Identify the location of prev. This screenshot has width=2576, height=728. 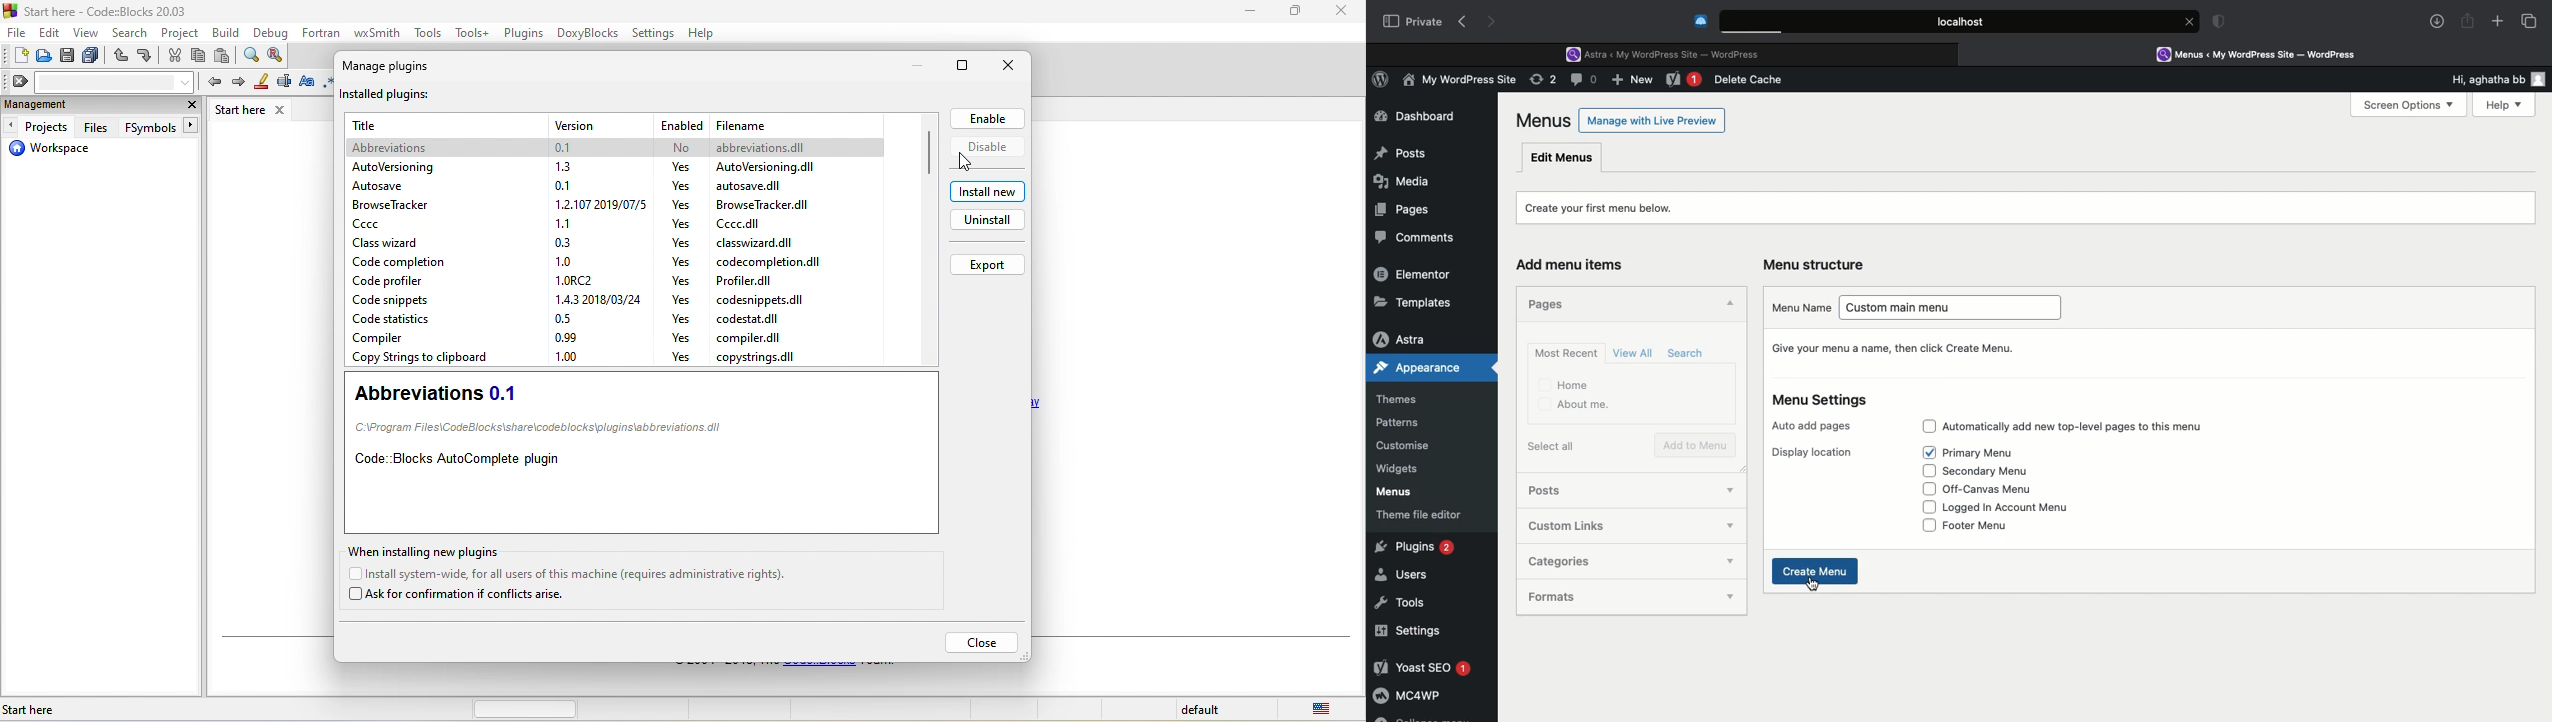
(211, 80).